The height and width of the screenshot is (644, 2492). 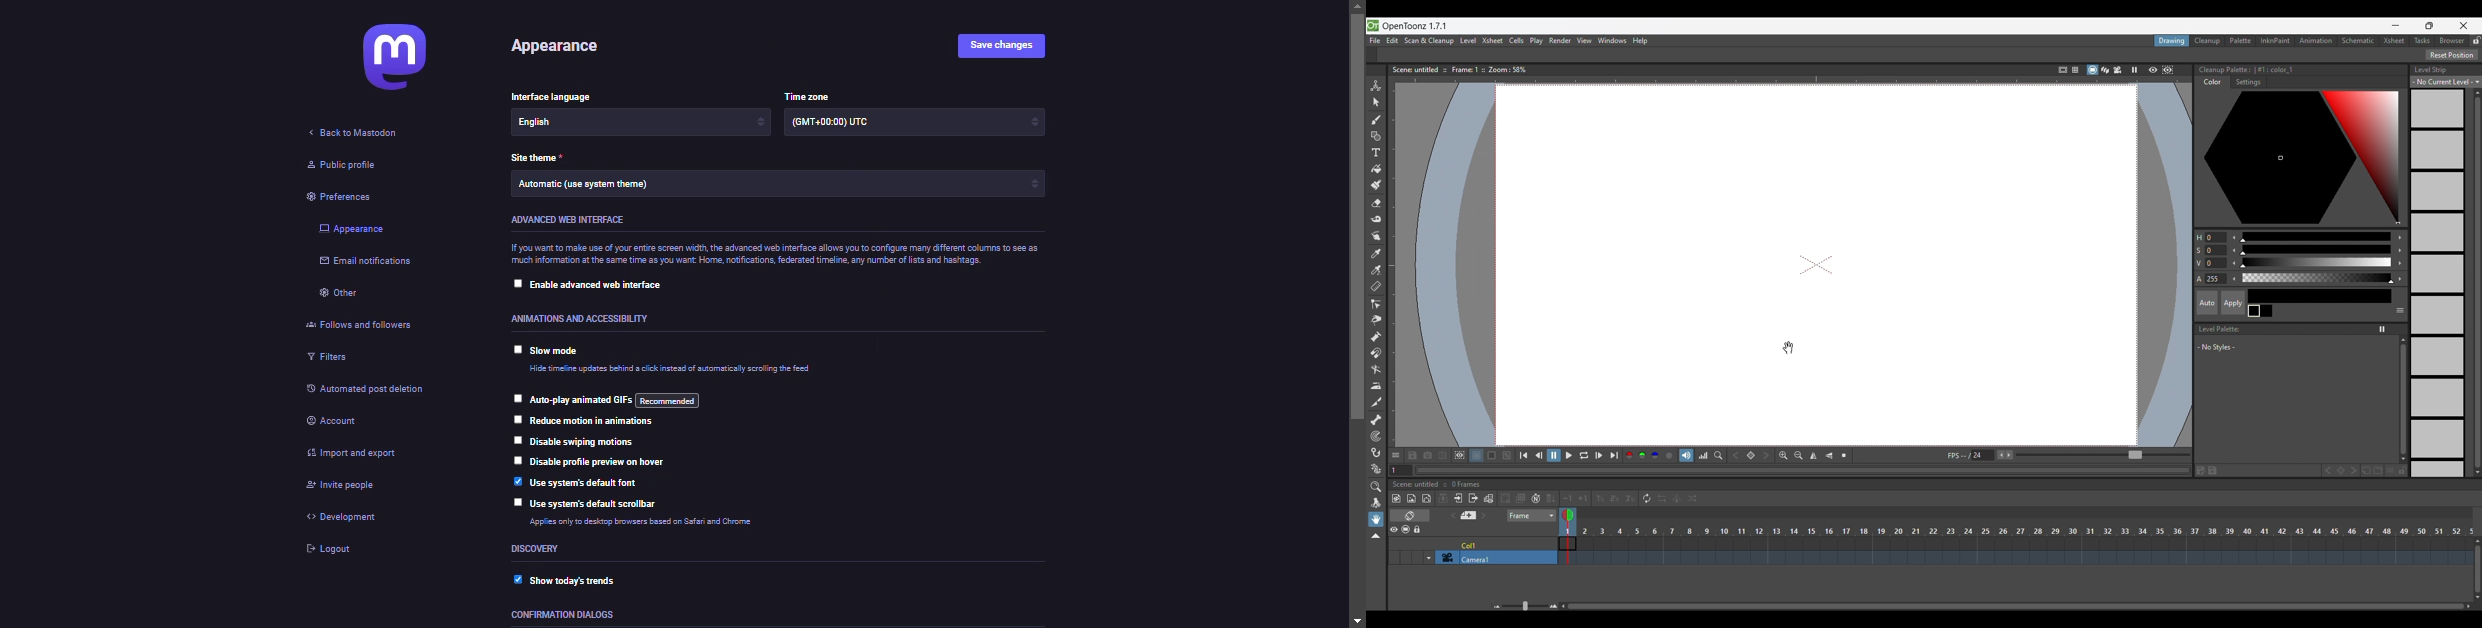 What do you see at coordinates (2222, 329) in the screenshot?
I see `Level Palette:` at bounding box center [2222, 329].